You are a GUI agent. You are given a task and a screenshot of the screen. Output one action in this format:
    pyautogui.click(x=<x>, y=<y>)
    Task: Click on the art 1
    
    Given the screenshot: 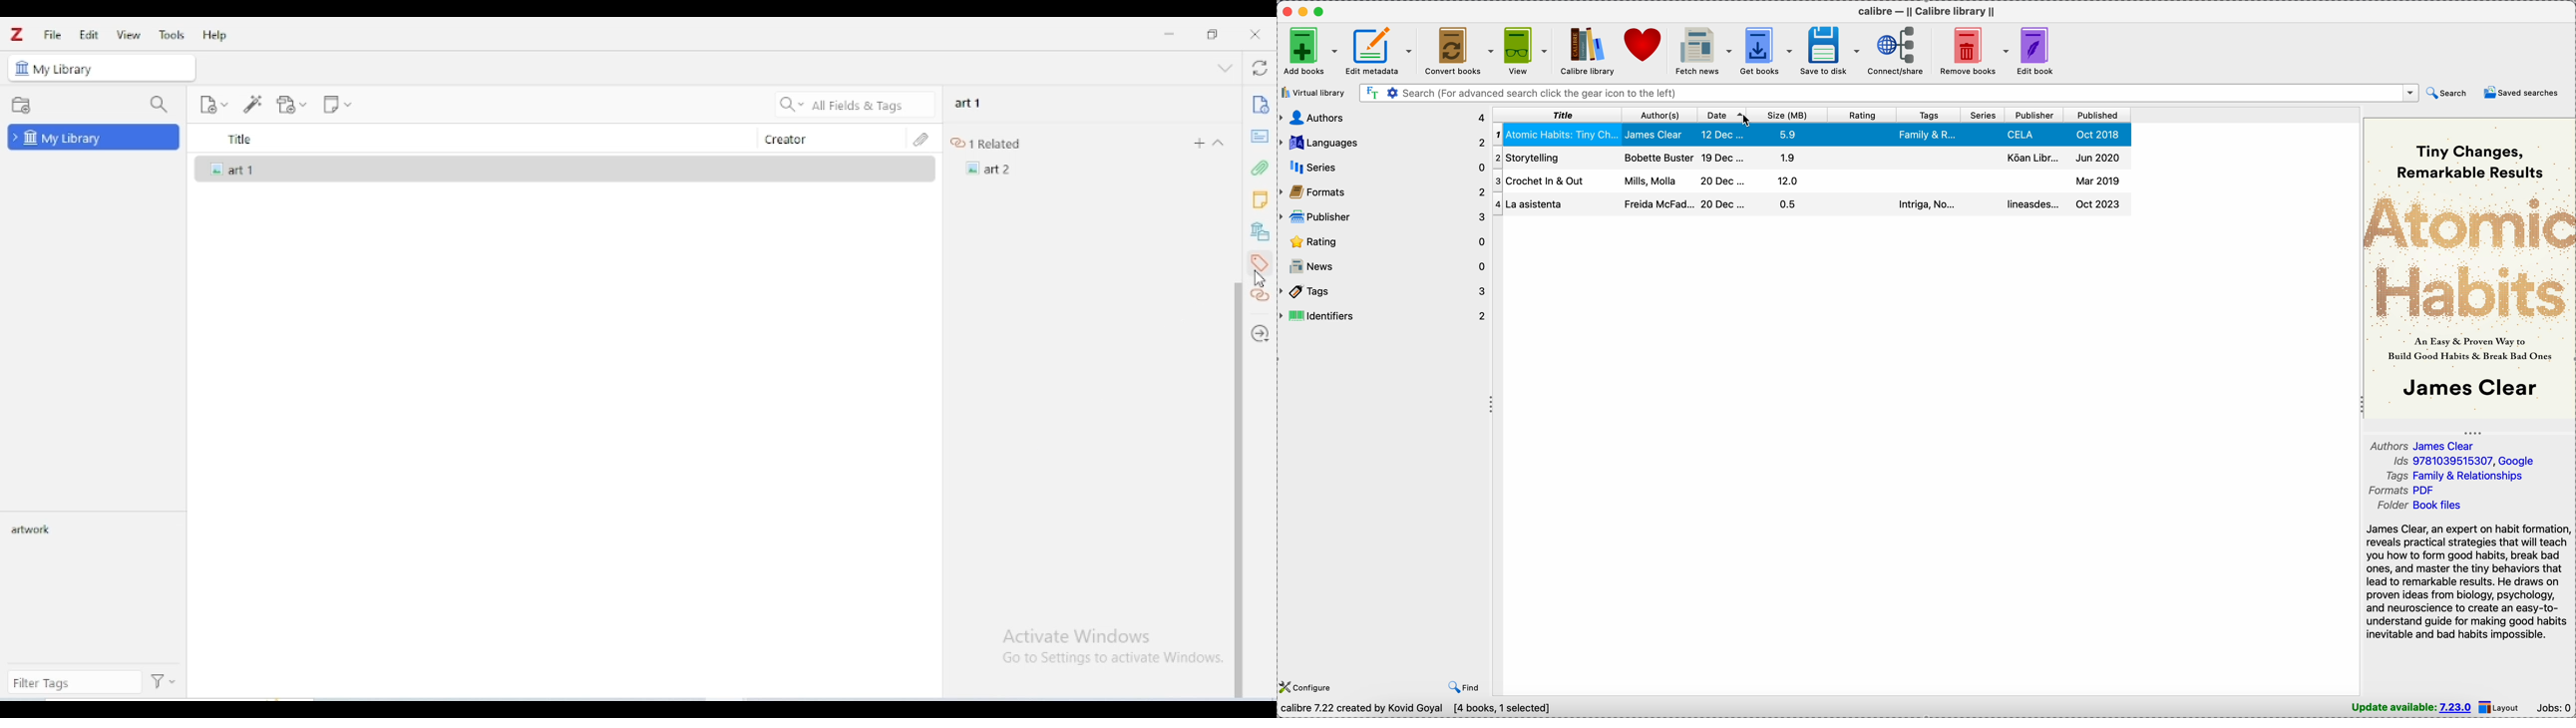 What is the action you would take?
    pyautogui.click(x=968, y=102)
    